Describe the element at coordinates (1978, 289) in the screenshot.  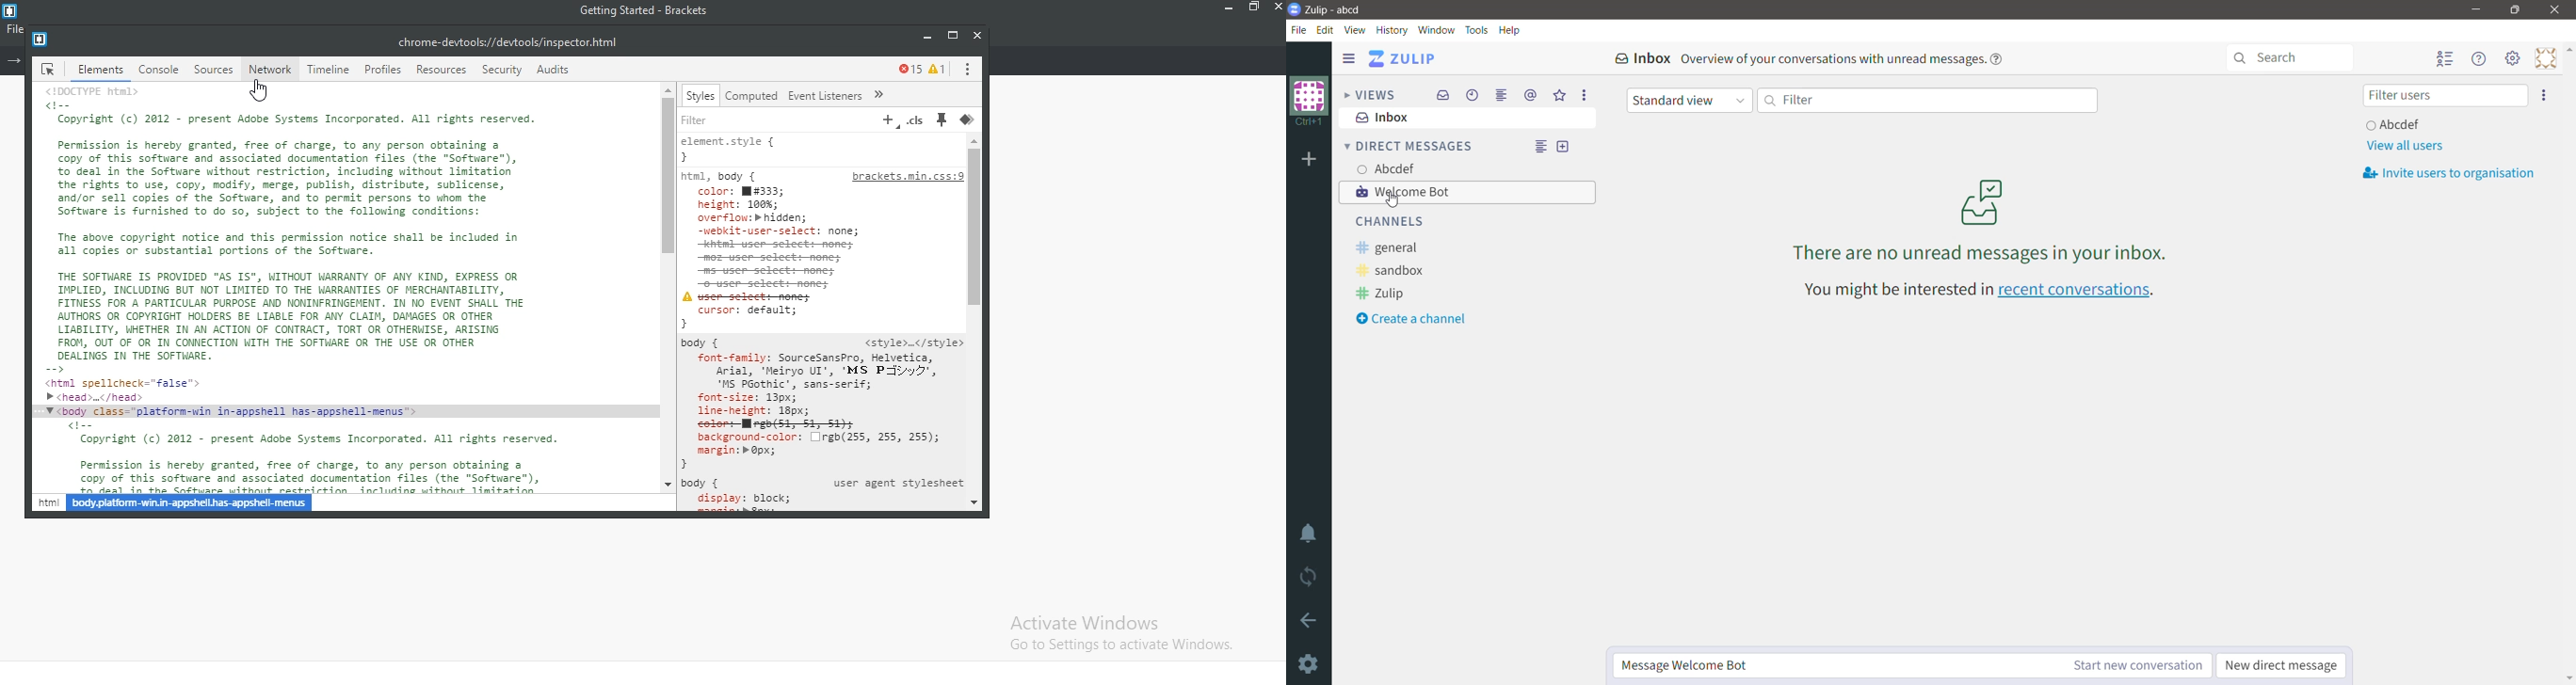
I see `You might be interested in recent conversations - Click link to open recent conversations` at that location.